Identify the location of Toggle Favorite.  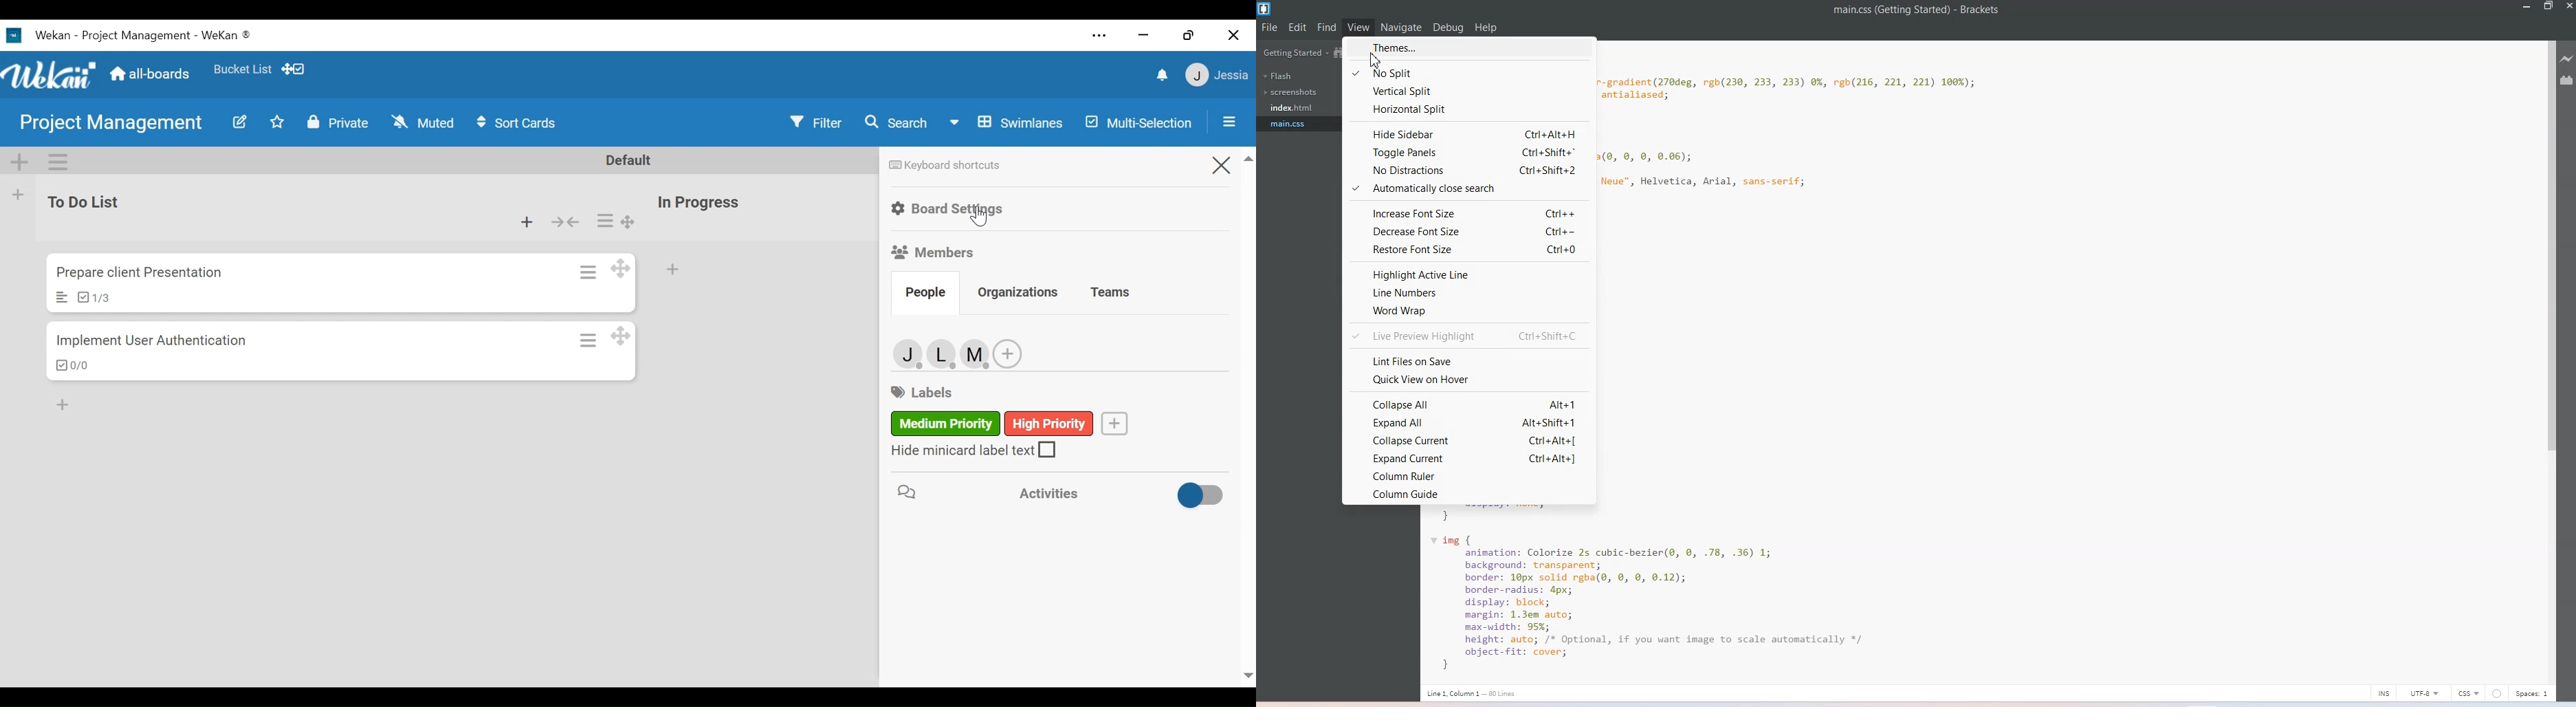
(279, 122).